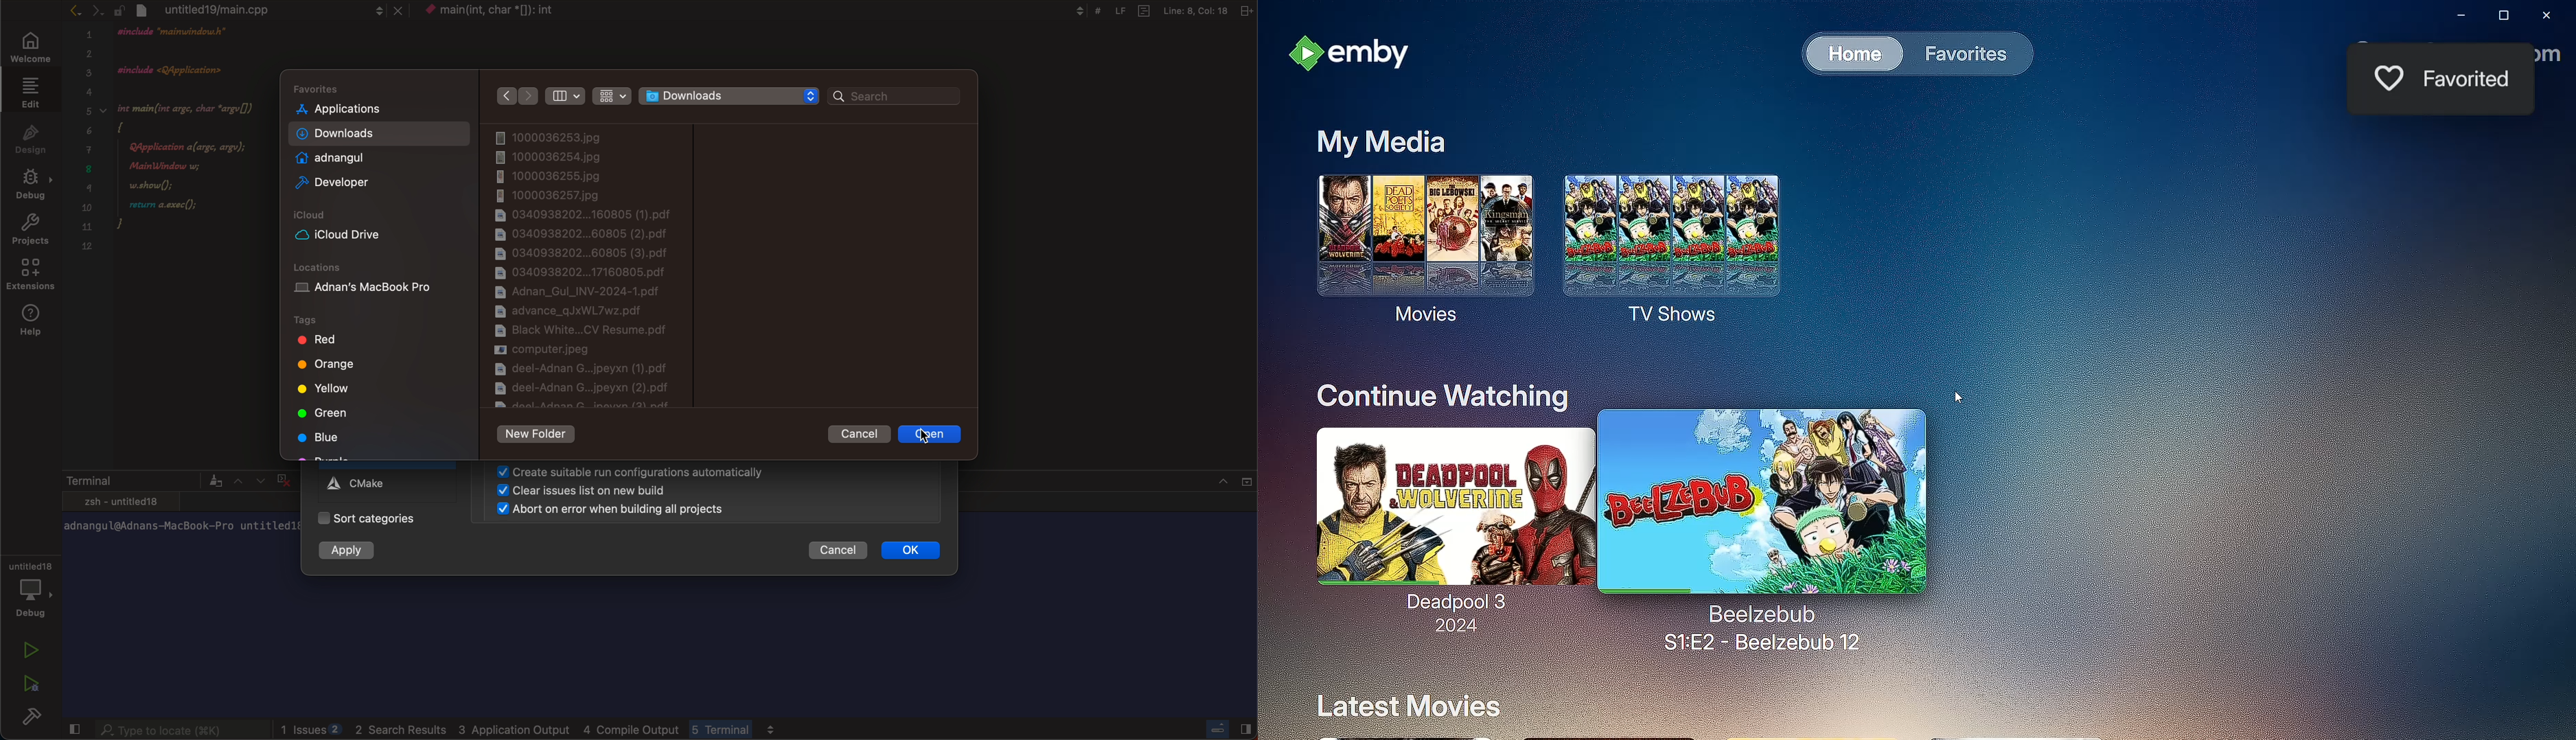  Describe the element at coordinates (587, 267) in the screenshot. I see `files ` at that location.